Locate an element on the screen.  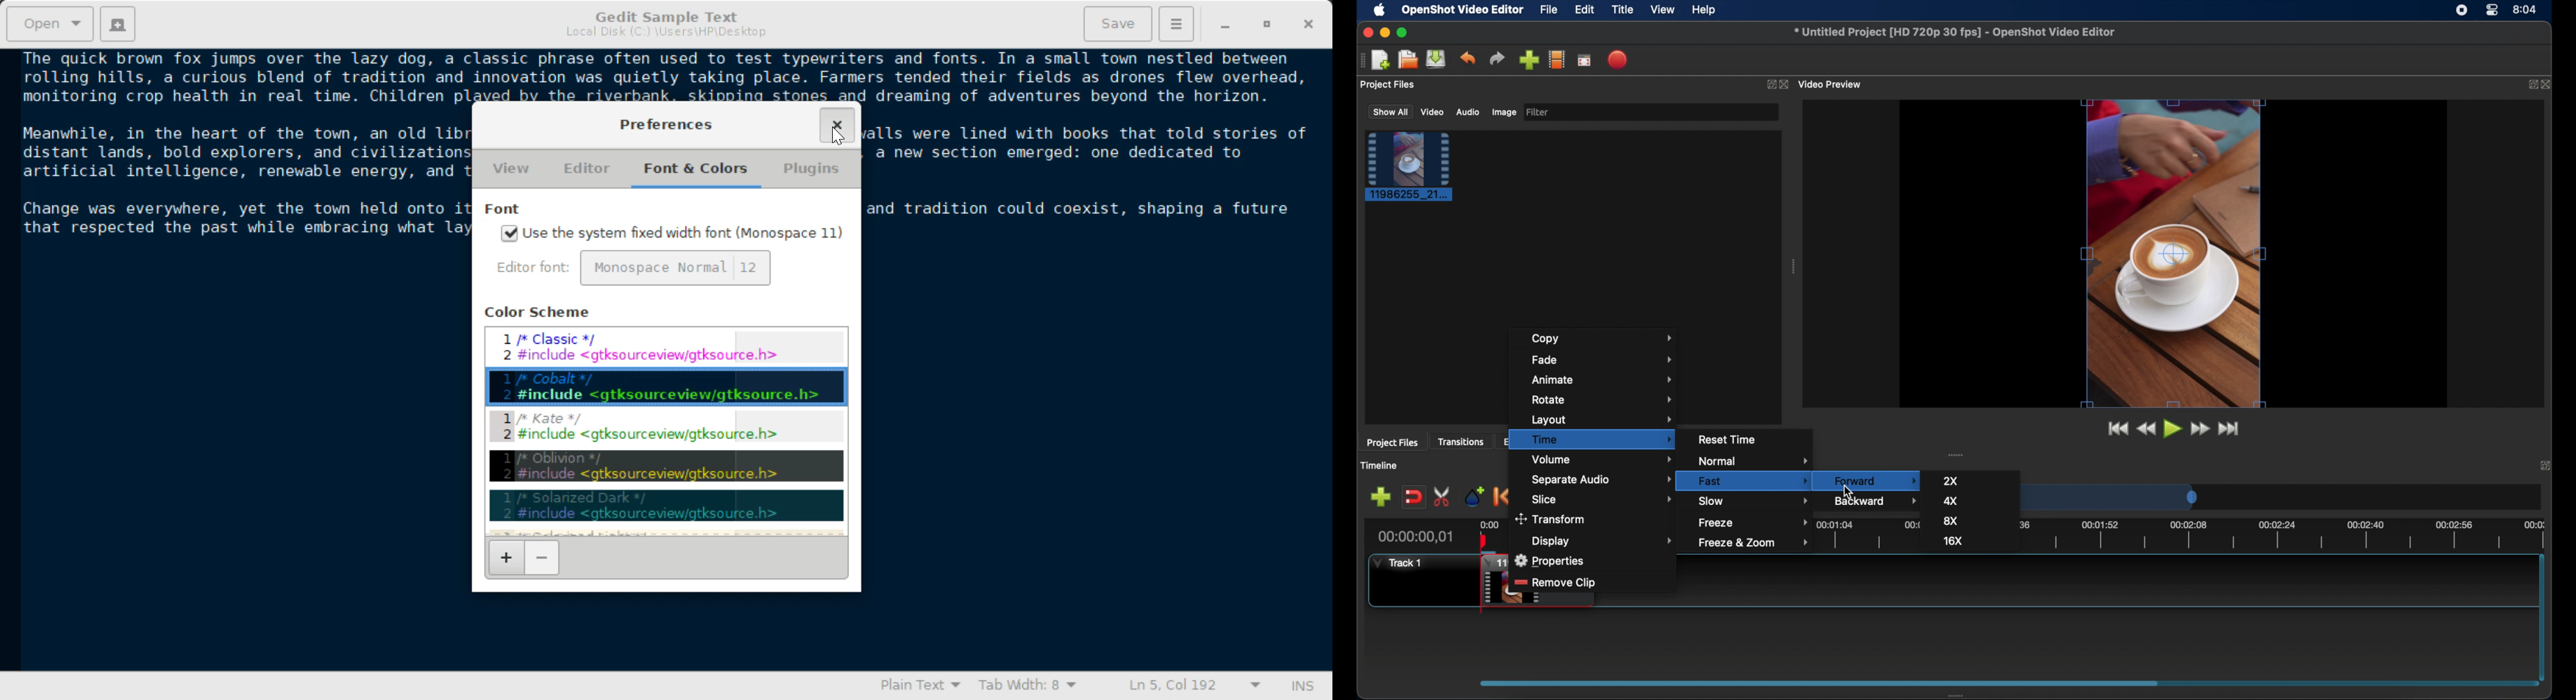
8x is located at coordinates (1952, 520).